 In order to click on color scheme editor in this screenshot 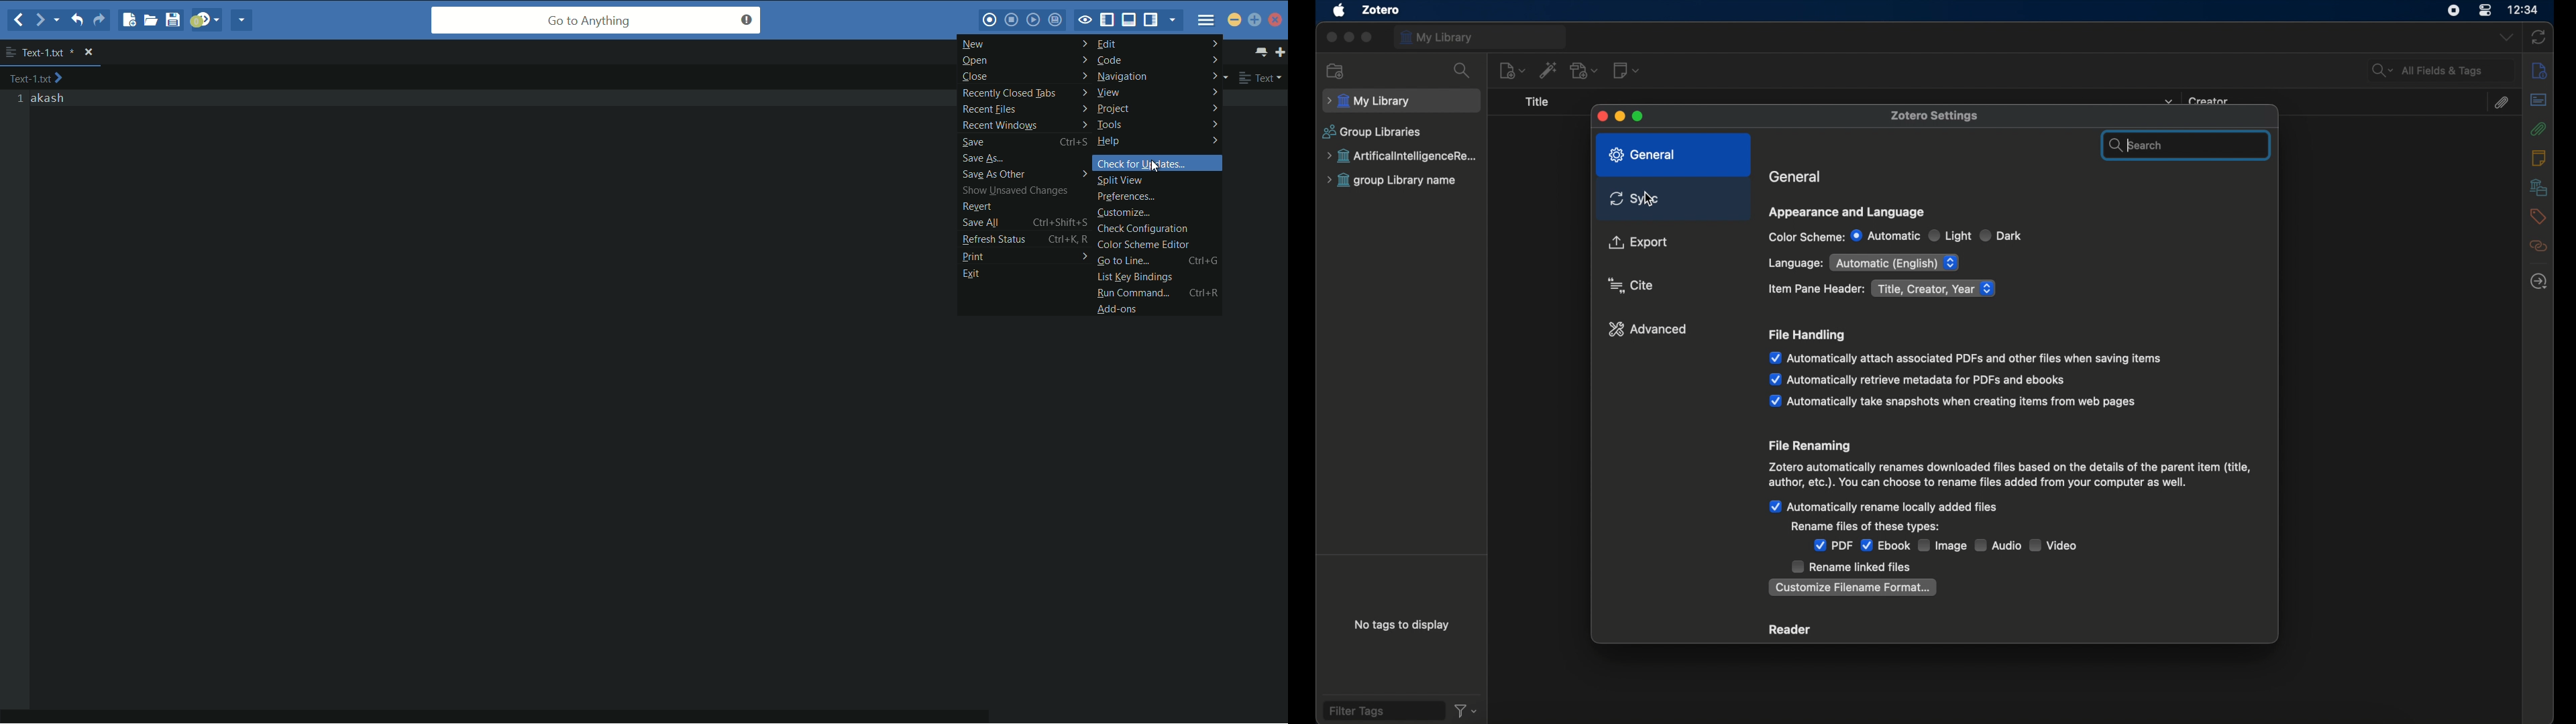, I will do `click(1157, 245)`.